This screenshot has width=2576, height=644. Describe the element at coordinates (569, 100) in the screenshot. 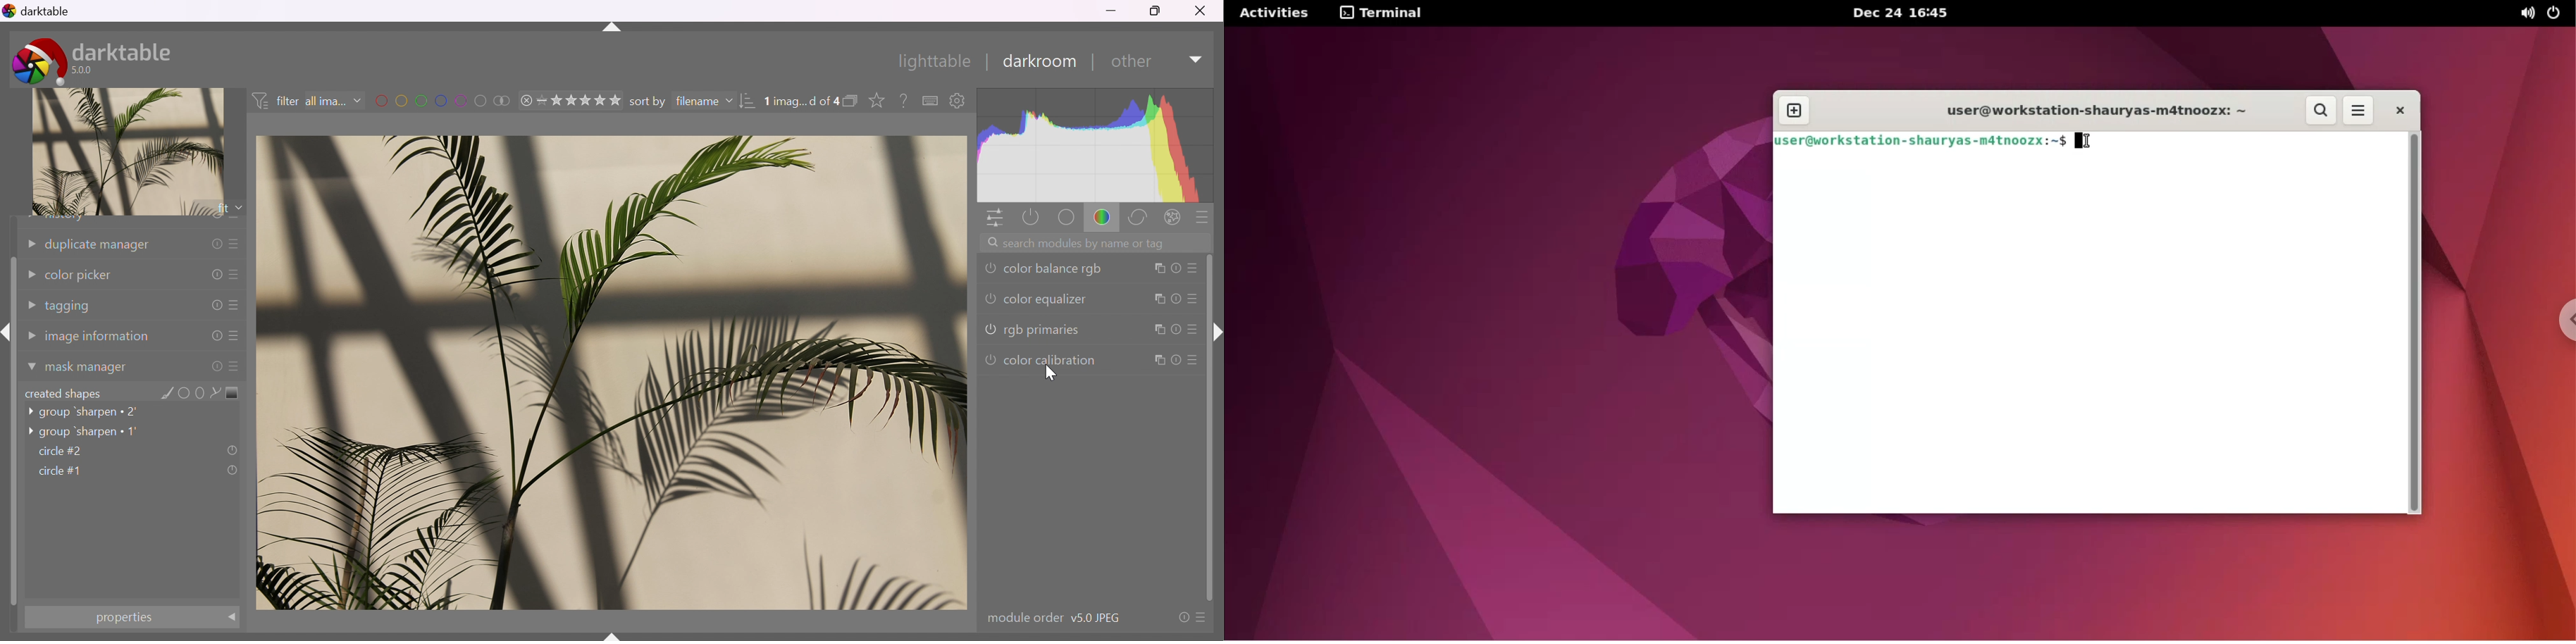

I see `range rating` at that location.